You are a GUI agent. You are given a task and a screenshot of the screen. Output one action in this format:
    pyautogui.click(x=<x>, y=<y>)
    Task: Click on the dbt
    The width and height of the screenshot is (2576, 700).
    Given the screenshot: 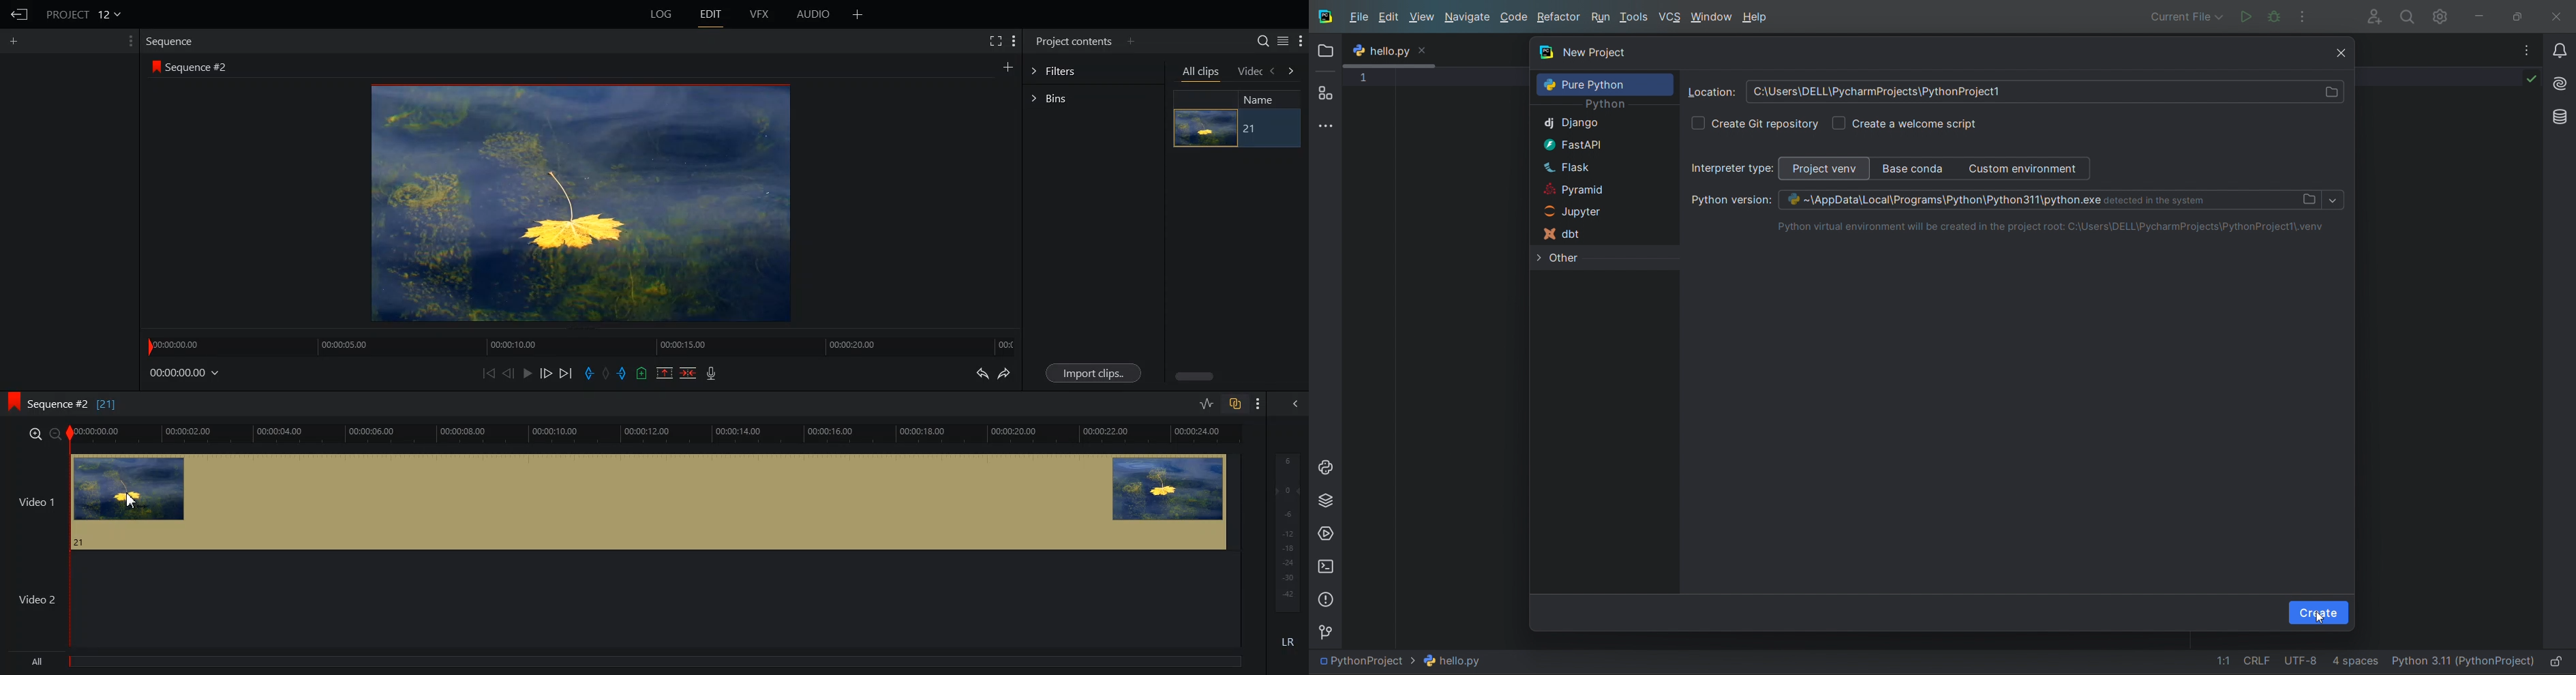 What is the action you would take?
    pyautogui.click(x=1599, y=233)
    